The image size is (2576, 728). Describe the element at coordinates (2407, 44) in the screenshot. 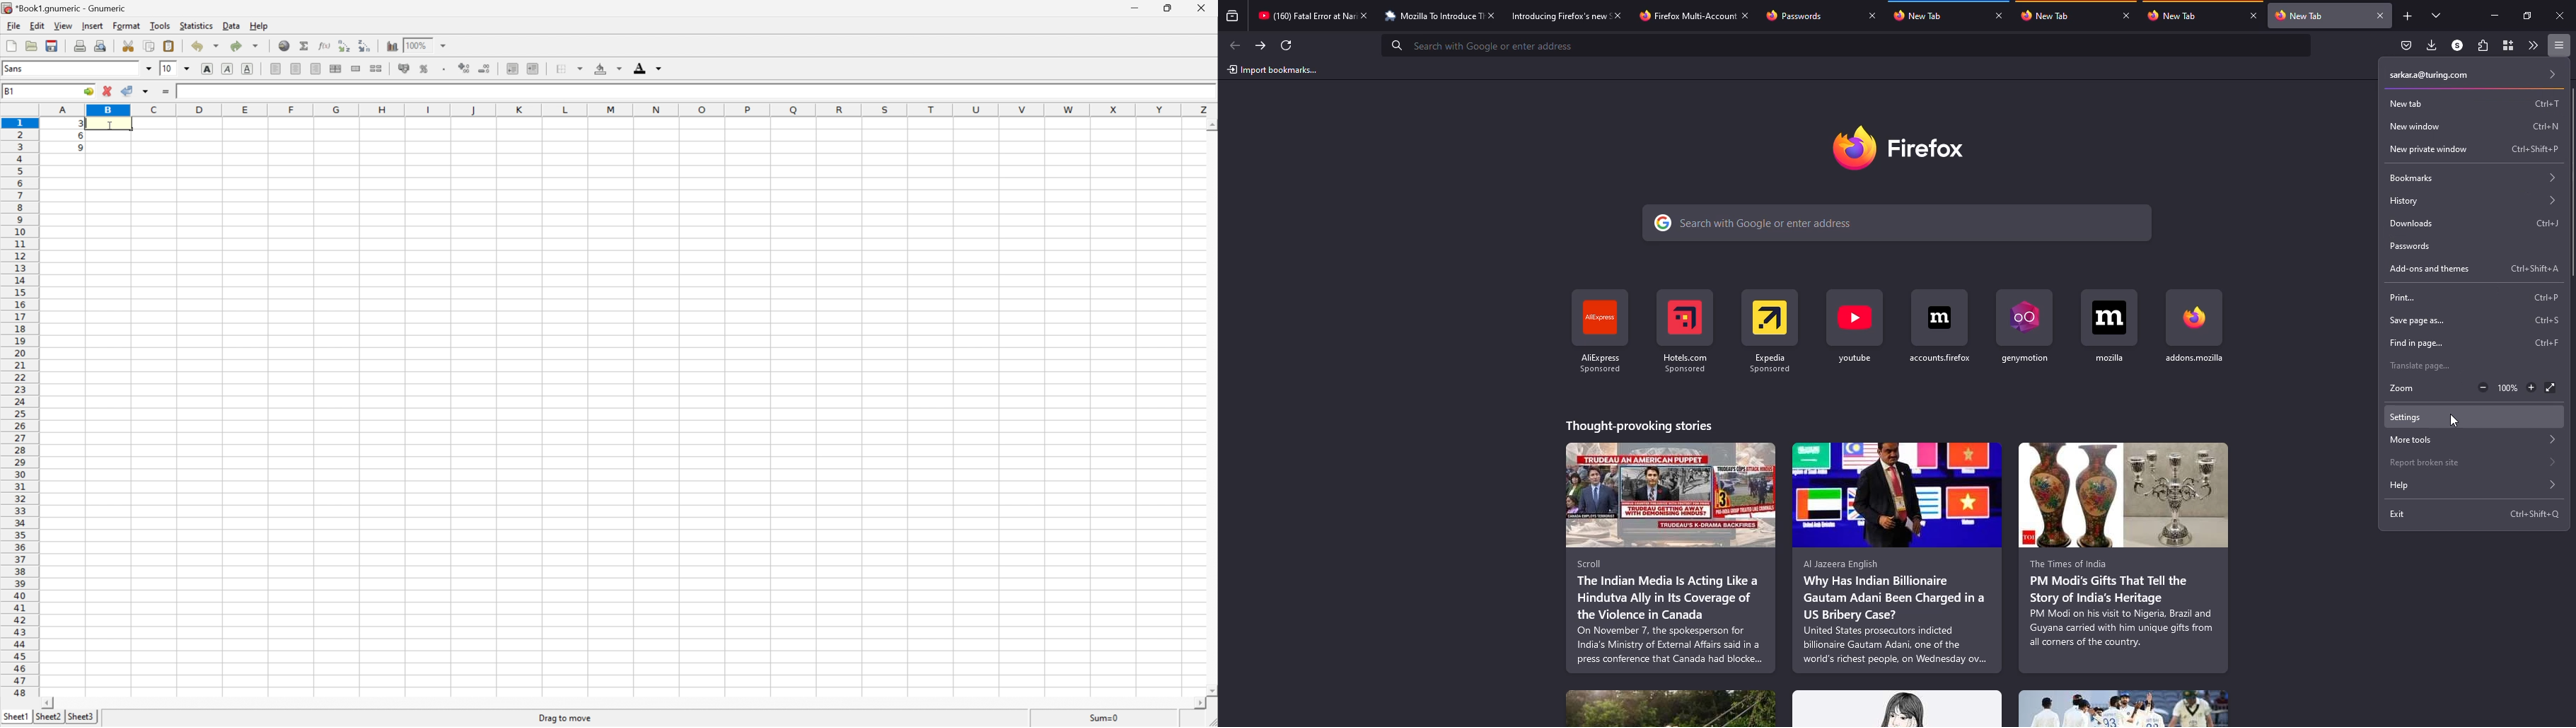

I see `save to pocket` at that location.